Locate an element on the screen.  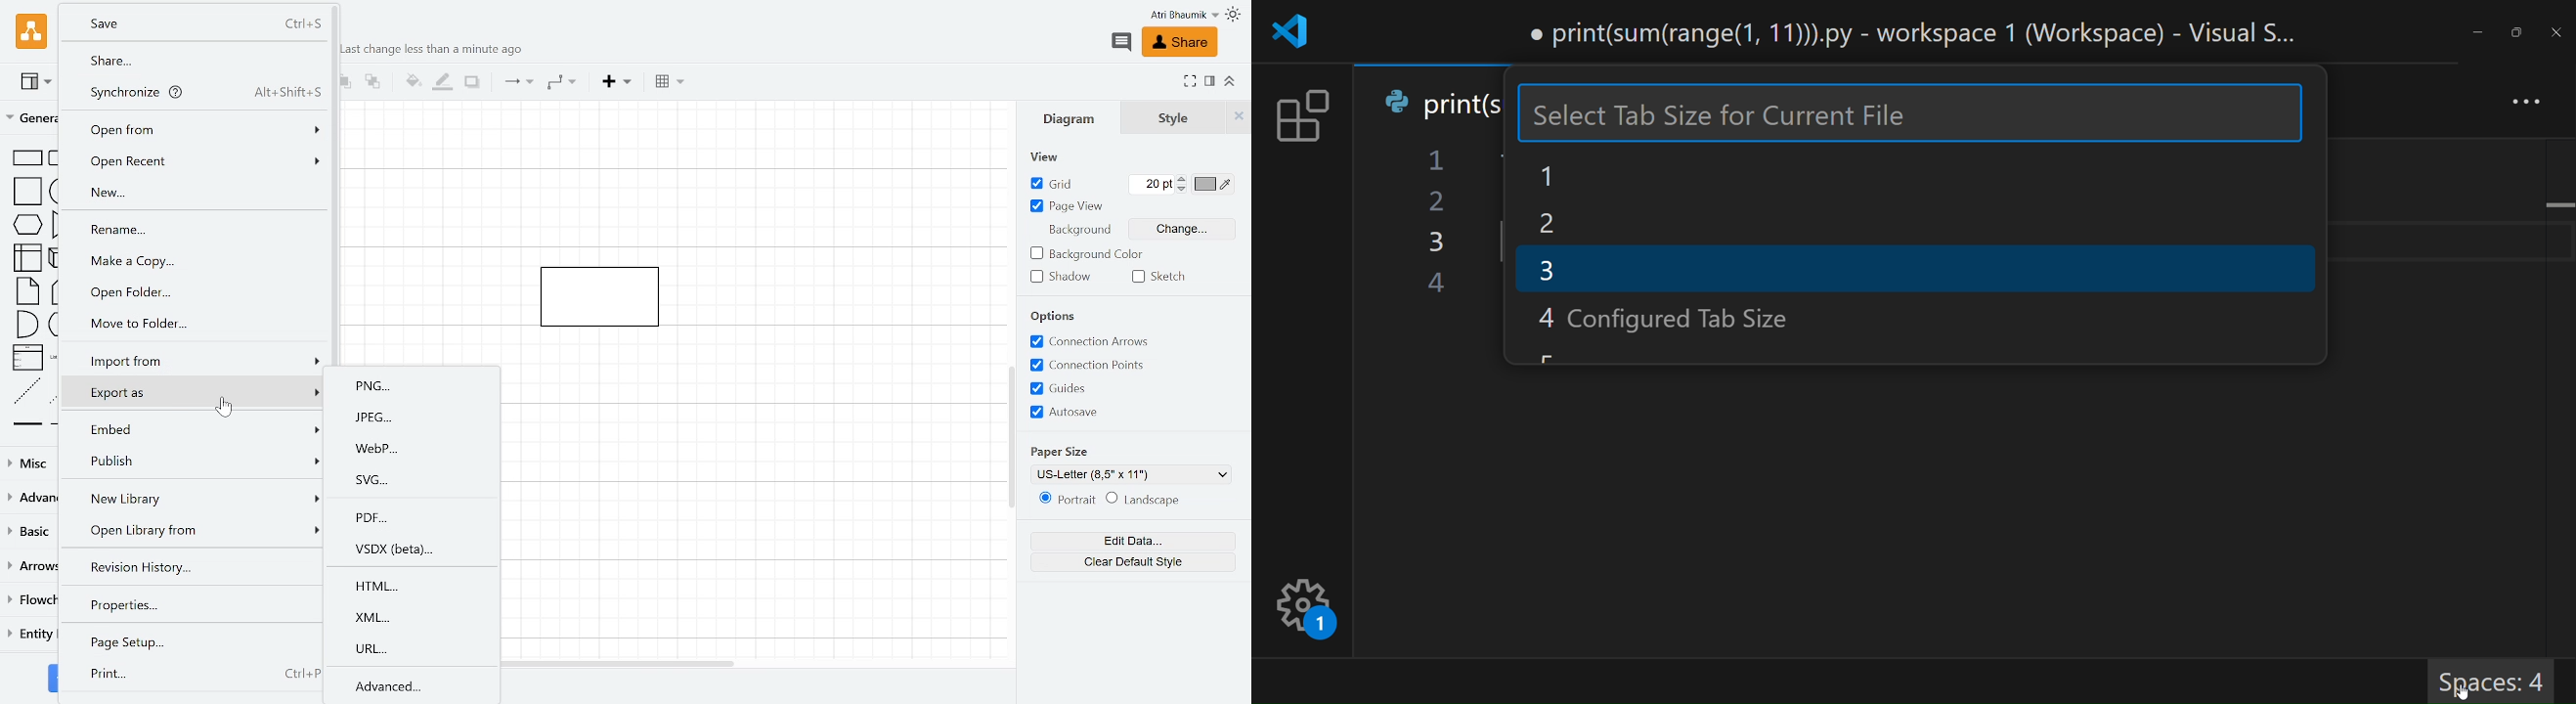
Move to folder is located at coordinates (201, 324).